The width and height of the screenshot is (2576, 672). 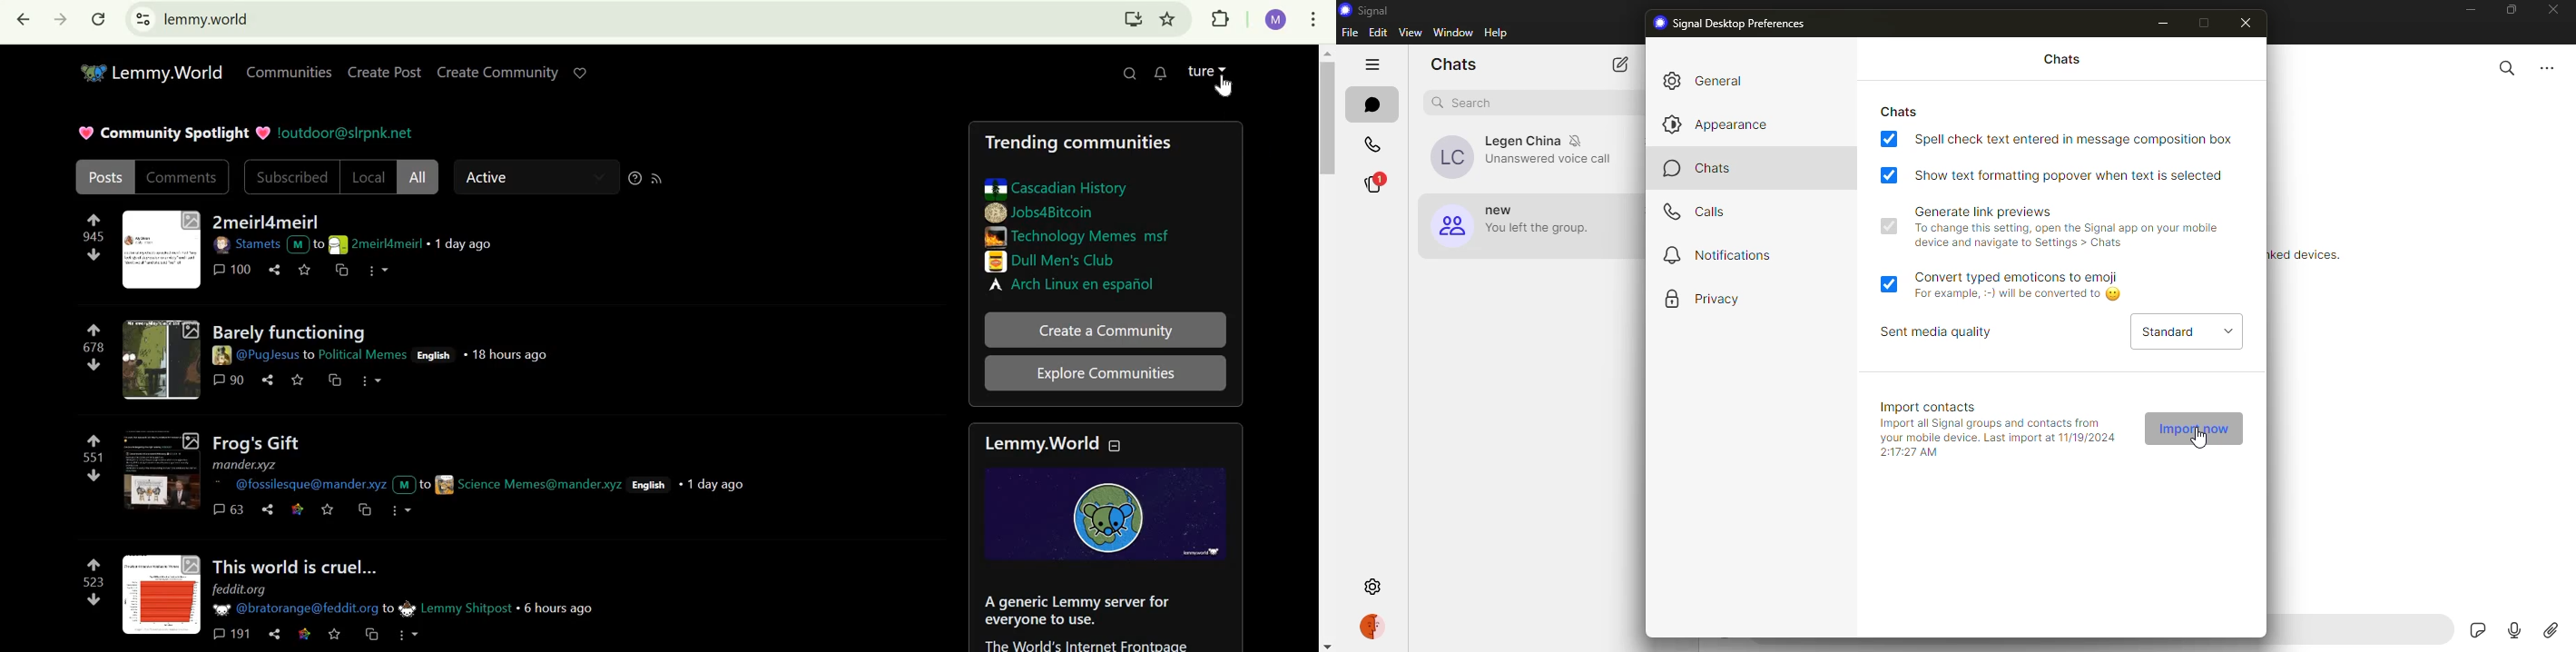 I want to click on create post, so click(x=387, y=72).